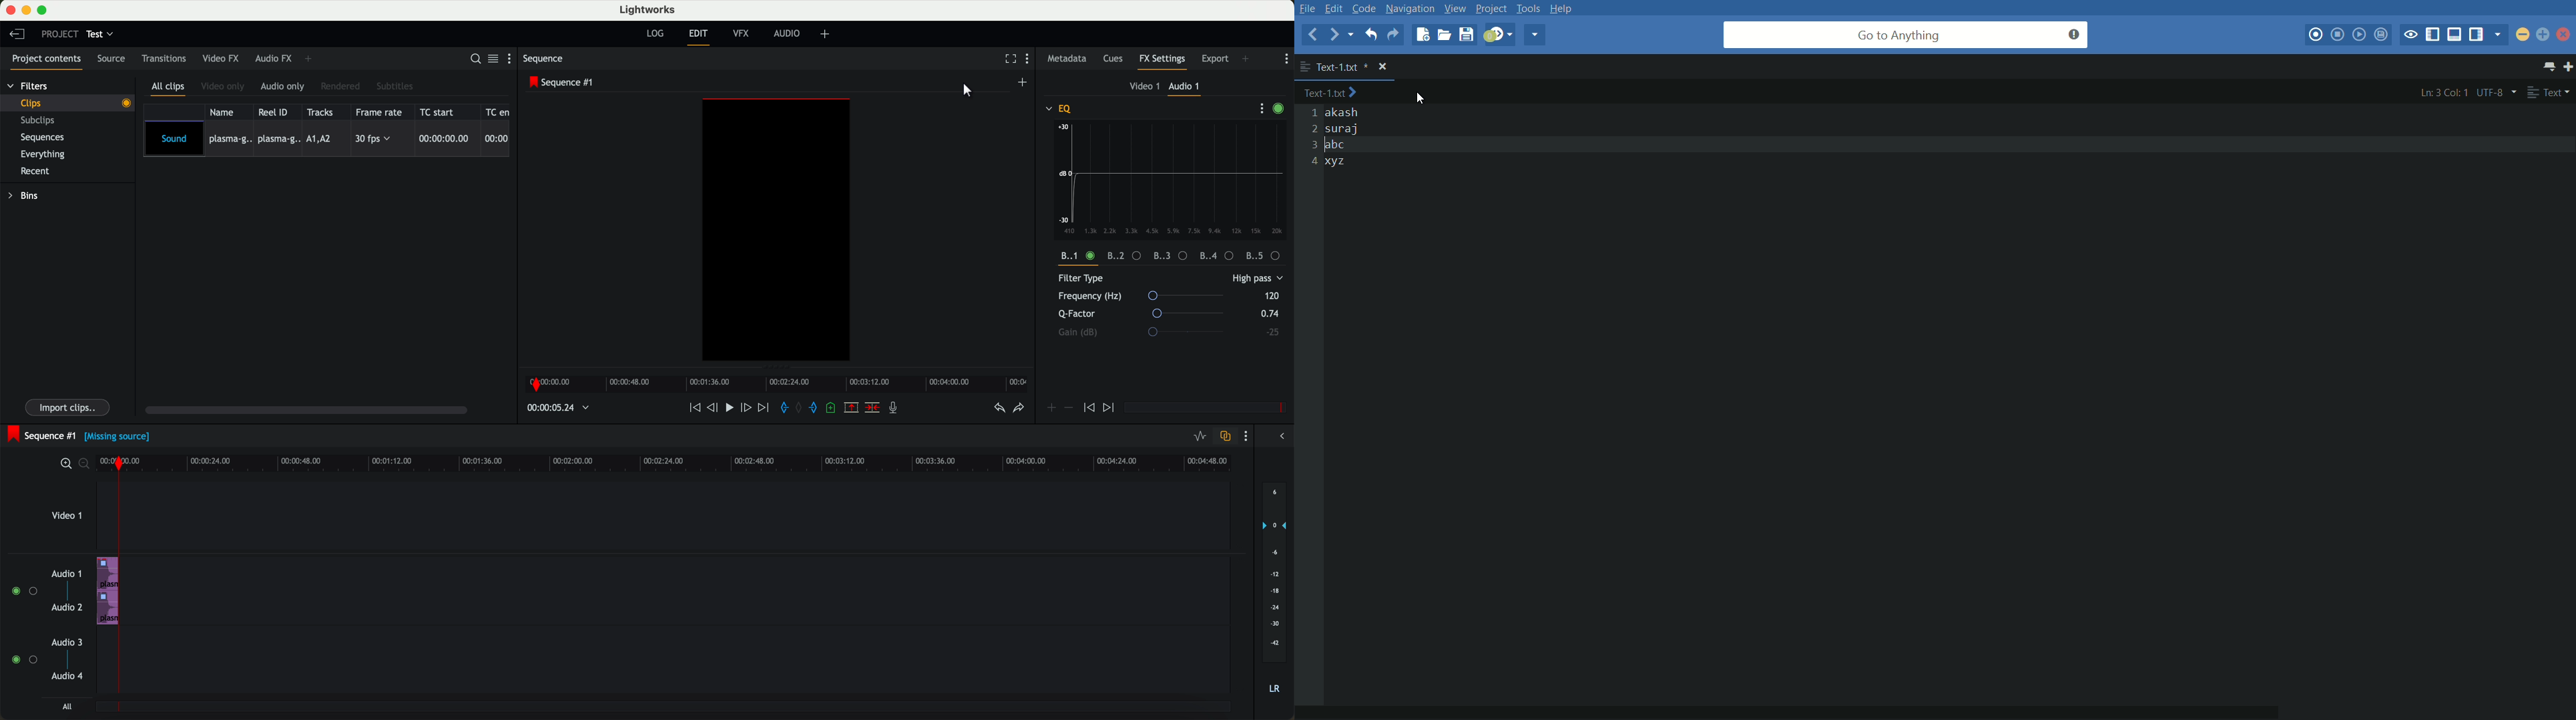 The height and width of the screenshot is (728, 2576). What do you see at coordinates (851, 408) in the screenshot?
I see `remove the marked section` at bounding box center [851, 408].